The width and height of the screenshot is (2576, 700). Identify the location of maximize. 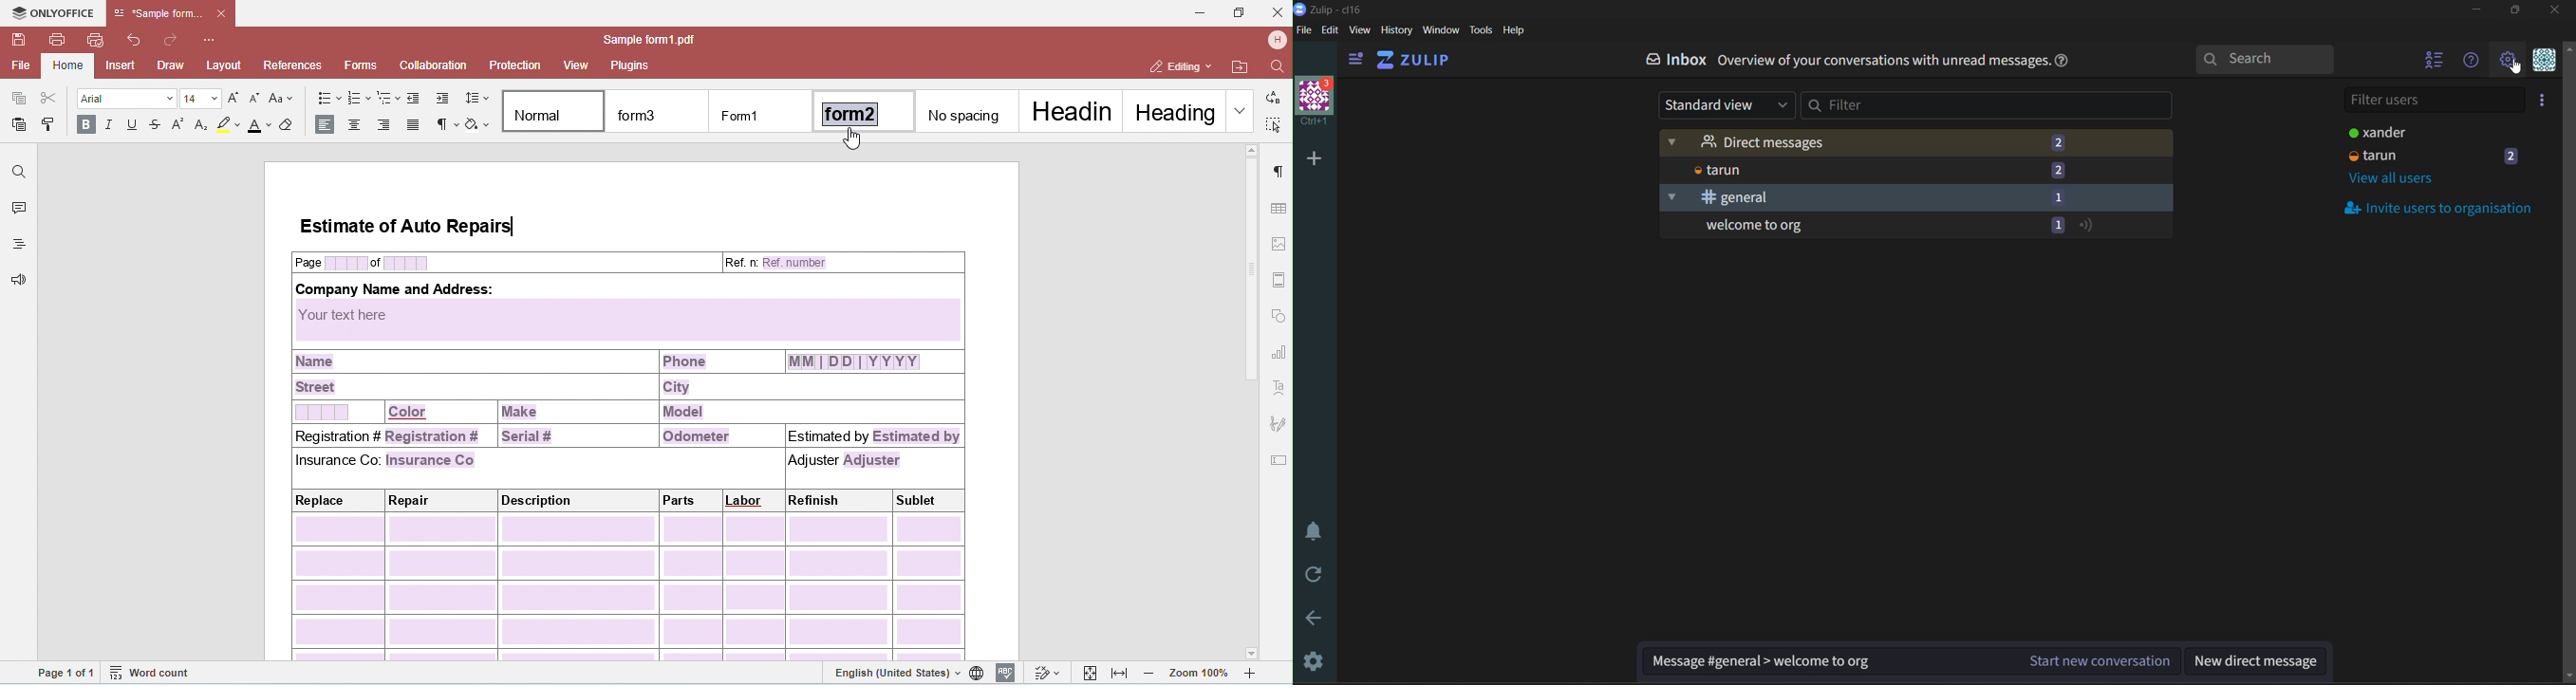
(2513, 11).